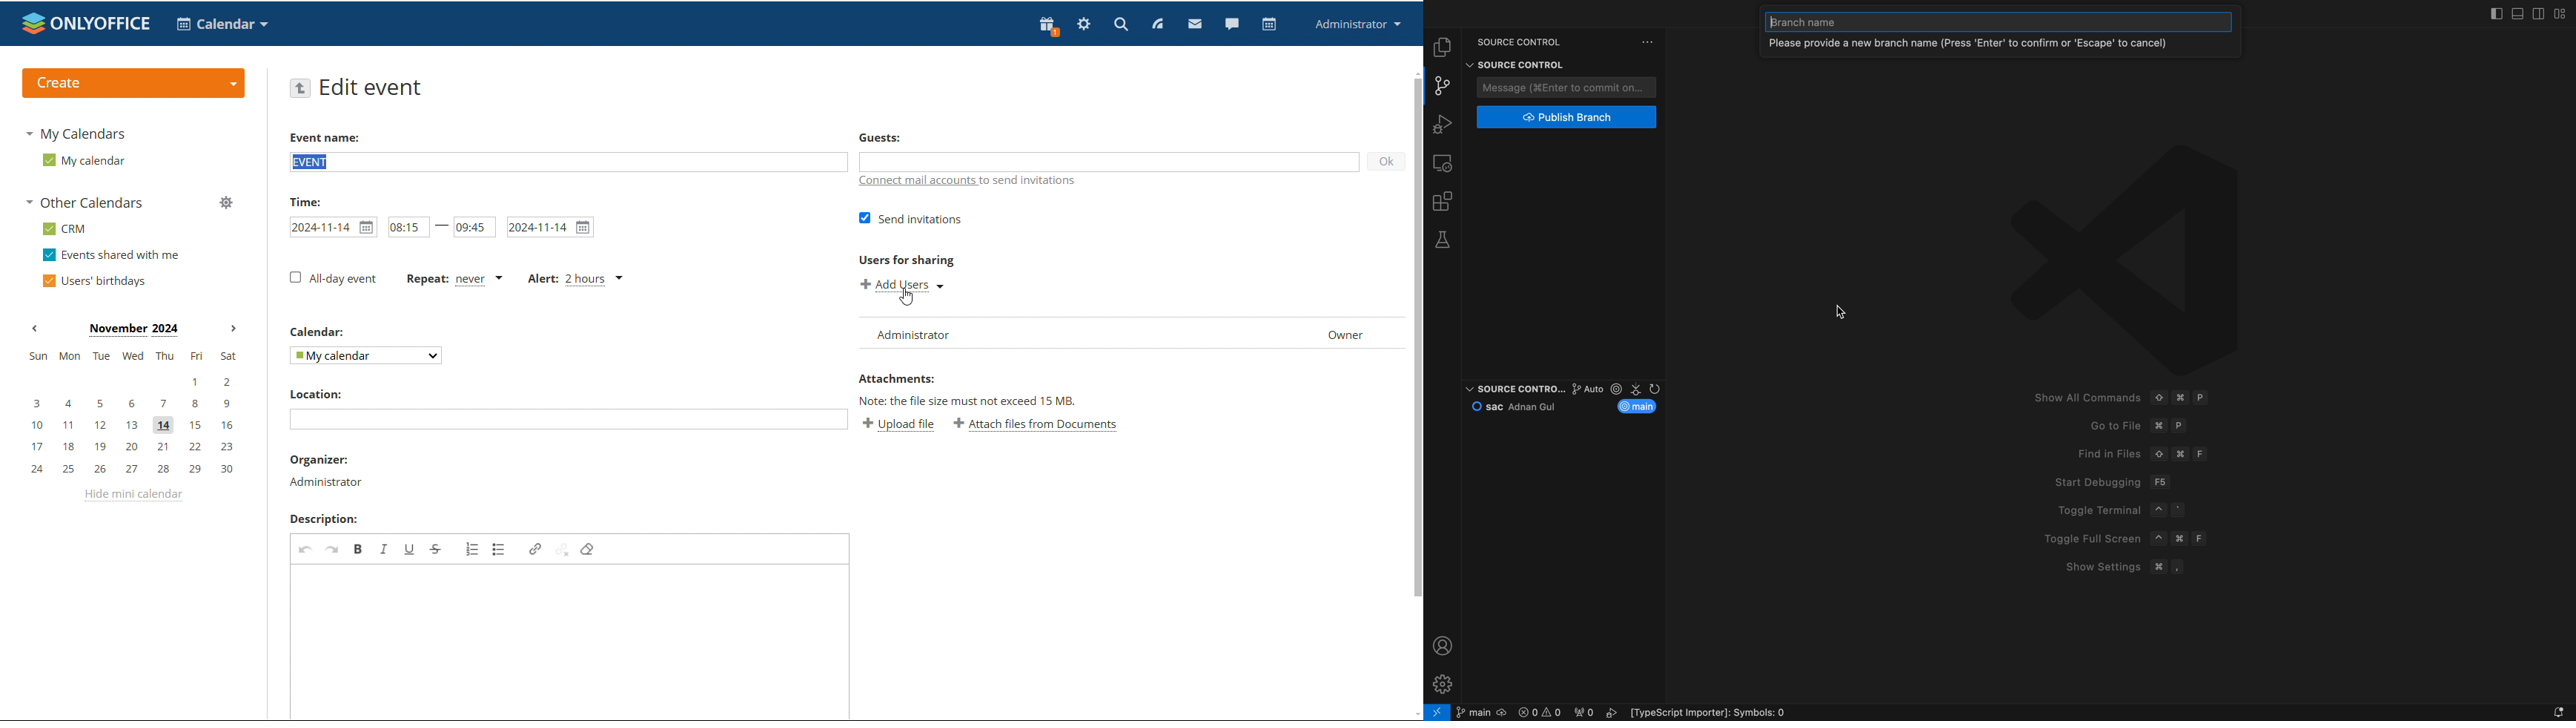 This screenshot has width=2576, height=728. Describe the element at coordinates (898, 424) in the screenshot. I see `upload file` at that location.